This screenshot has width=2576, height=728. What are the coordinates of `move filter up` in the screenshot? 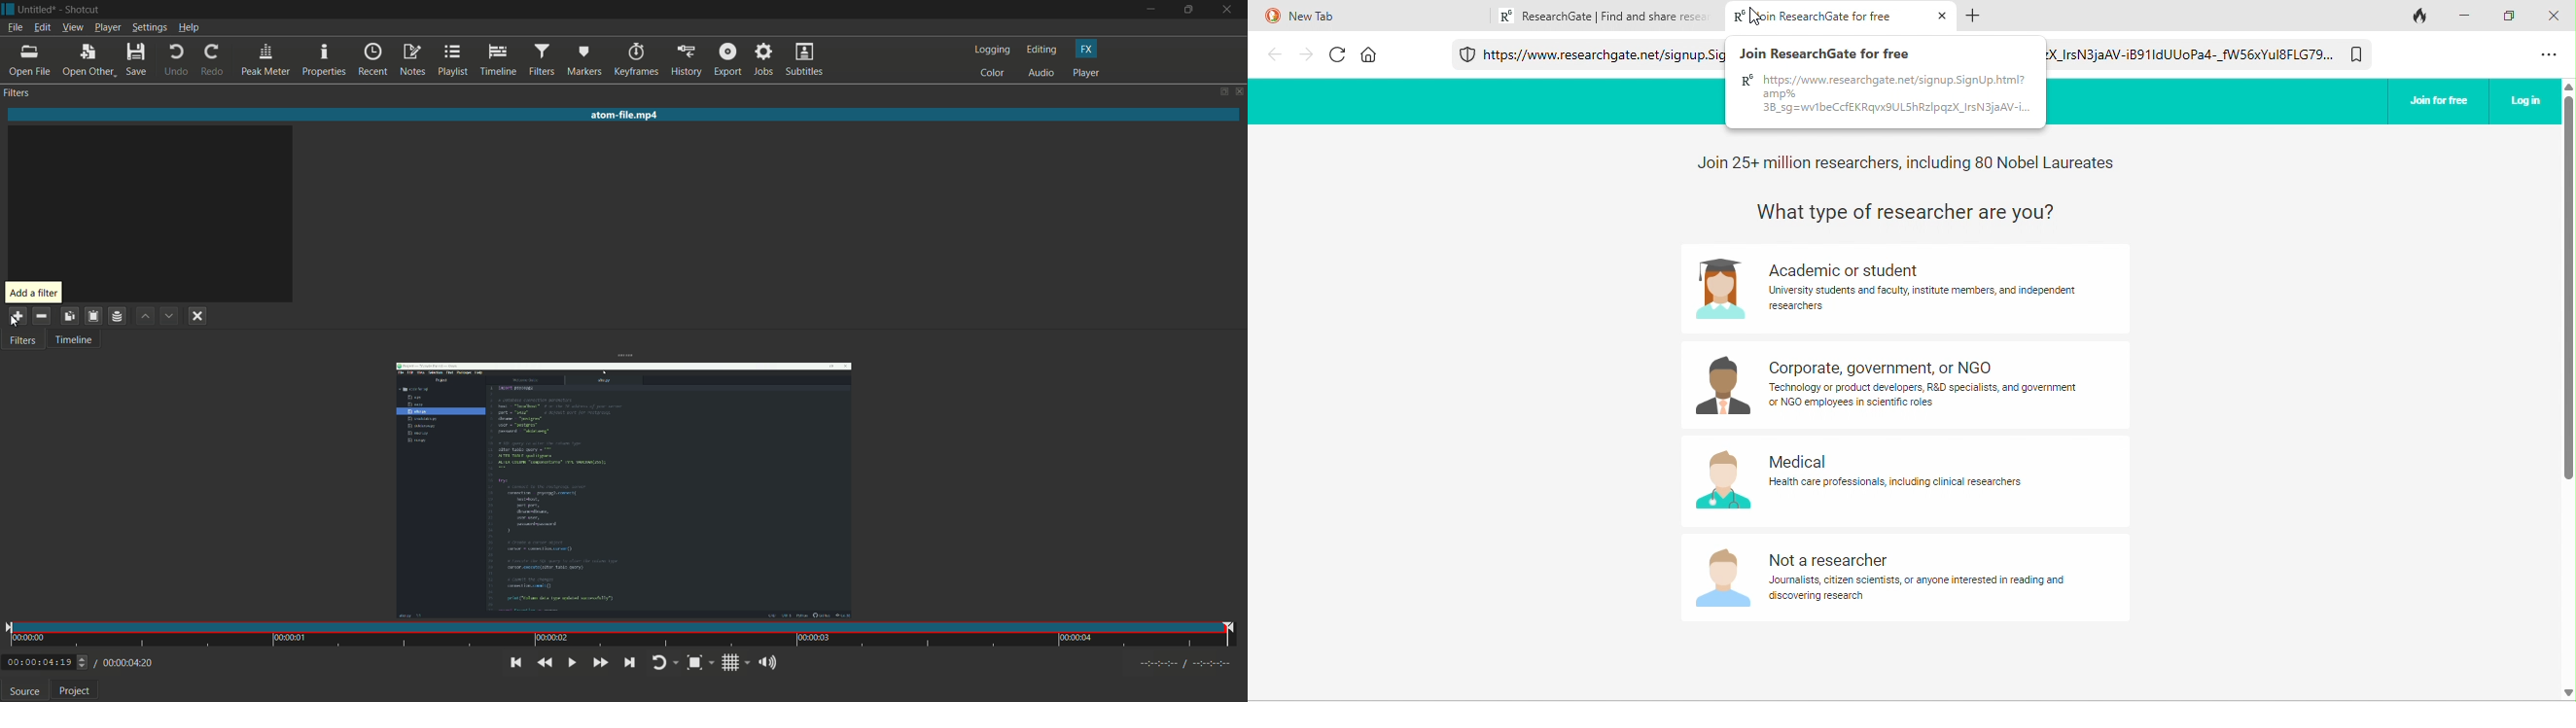 It's located at (146, 317).